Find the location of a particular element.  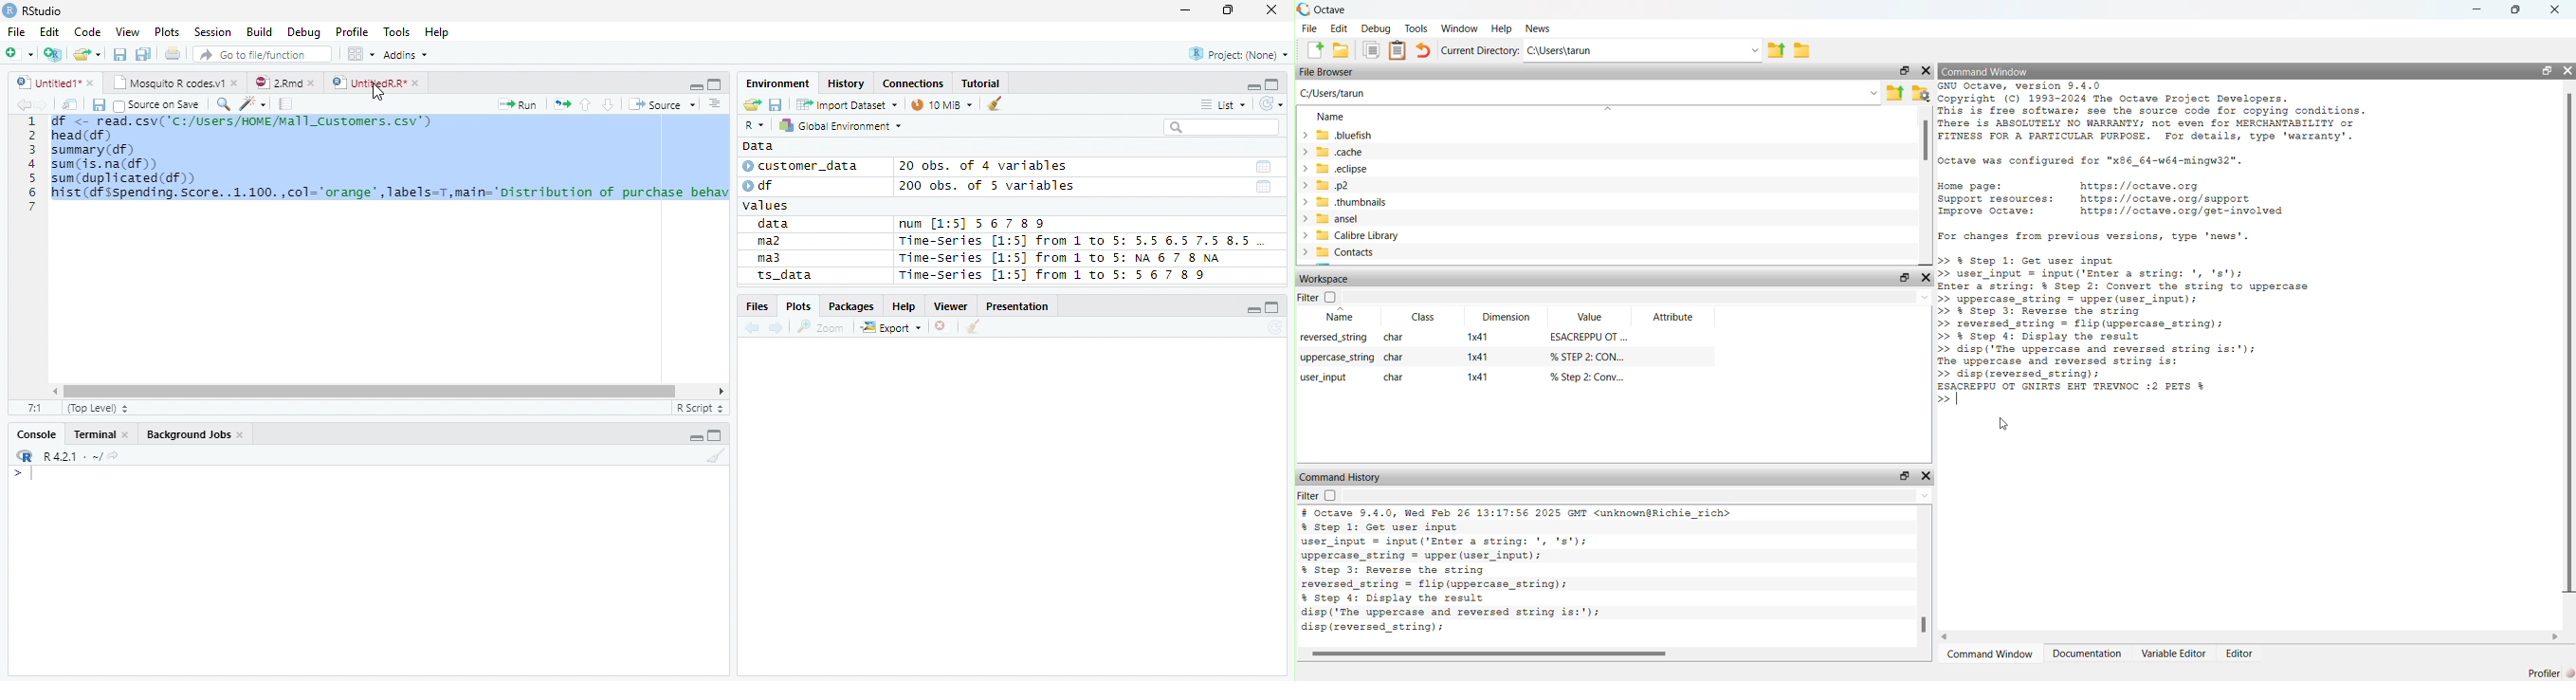

Show in new window is located at coordinates (71, 104).